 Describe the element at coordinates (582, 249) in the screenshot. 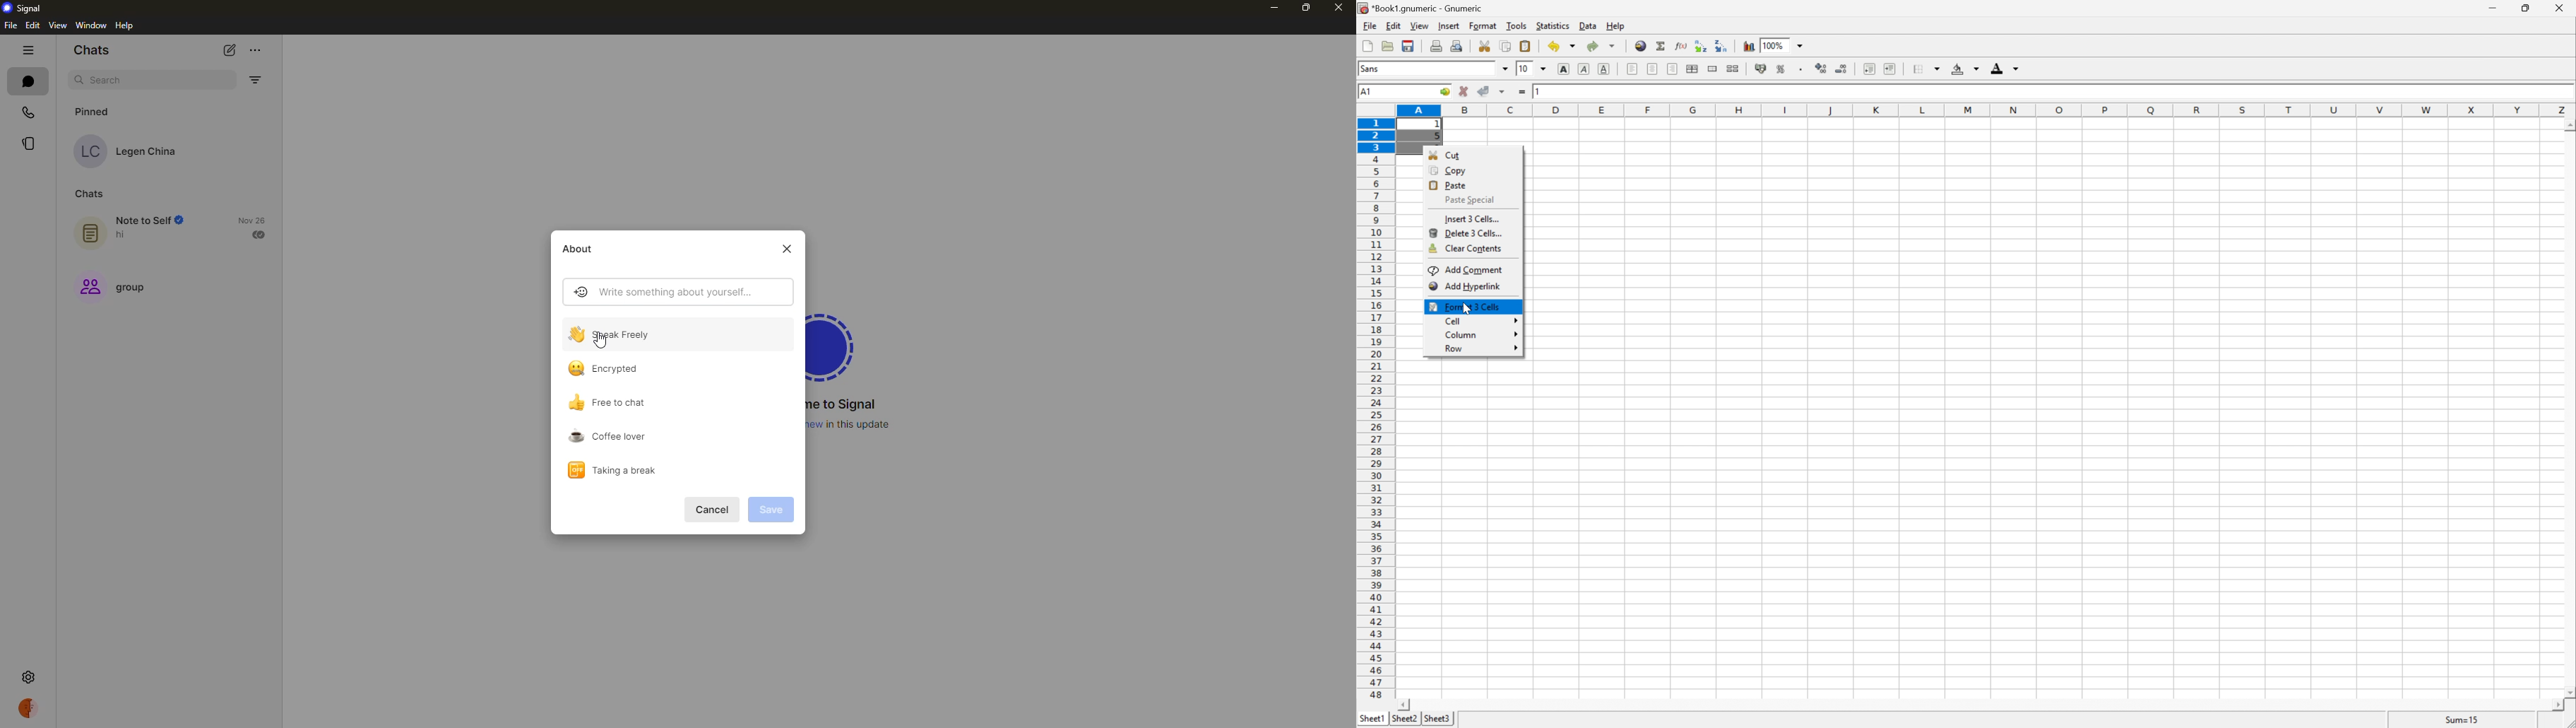

I see `about` at that location.